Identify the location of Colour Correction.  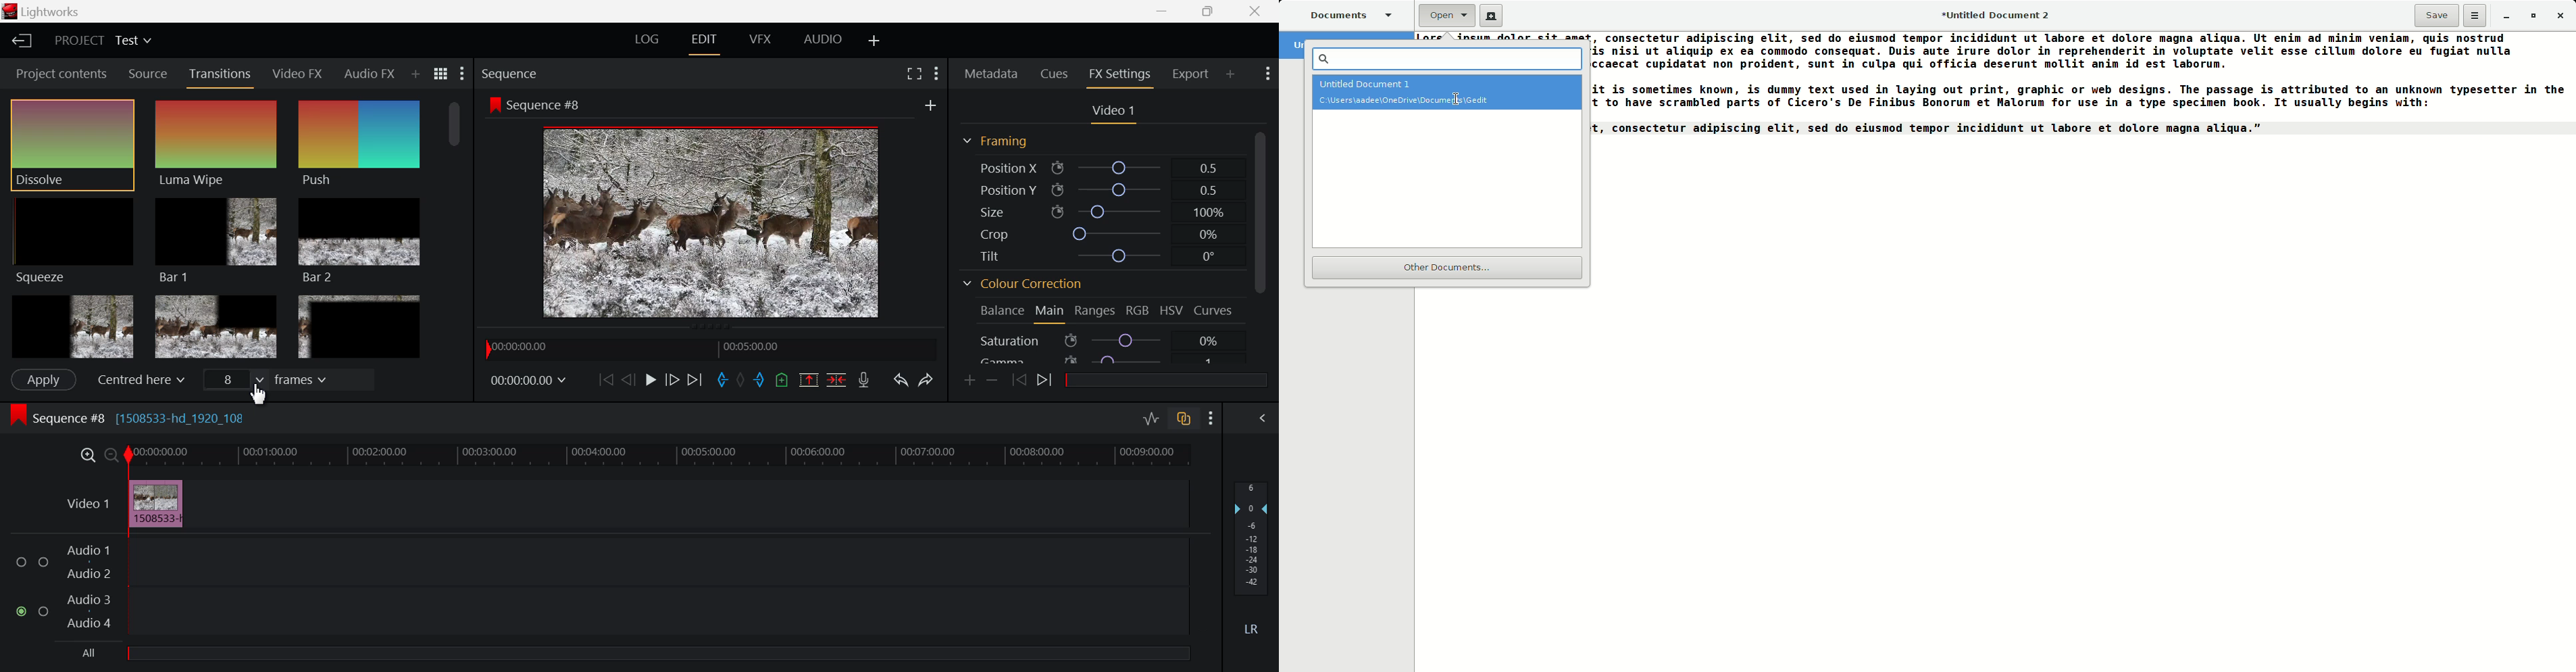
(1026, 285).